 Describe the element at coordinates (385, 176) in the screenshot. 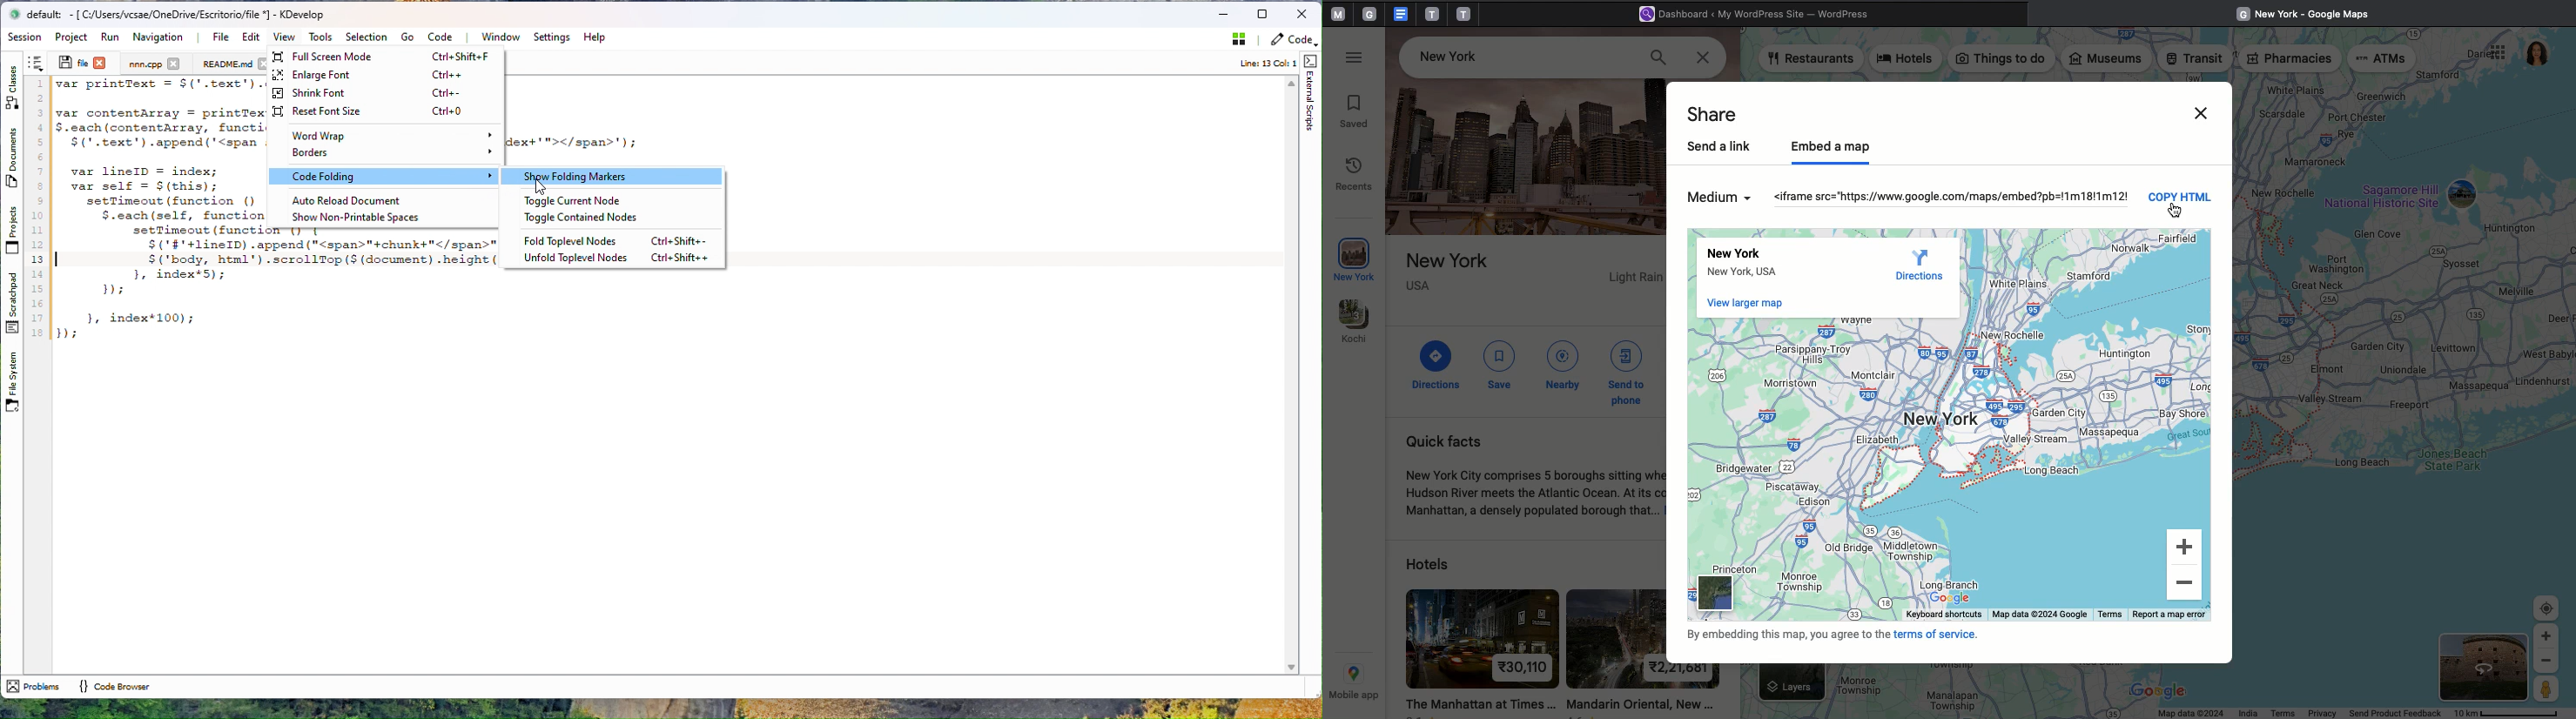

I see `Code Folding` at that location.